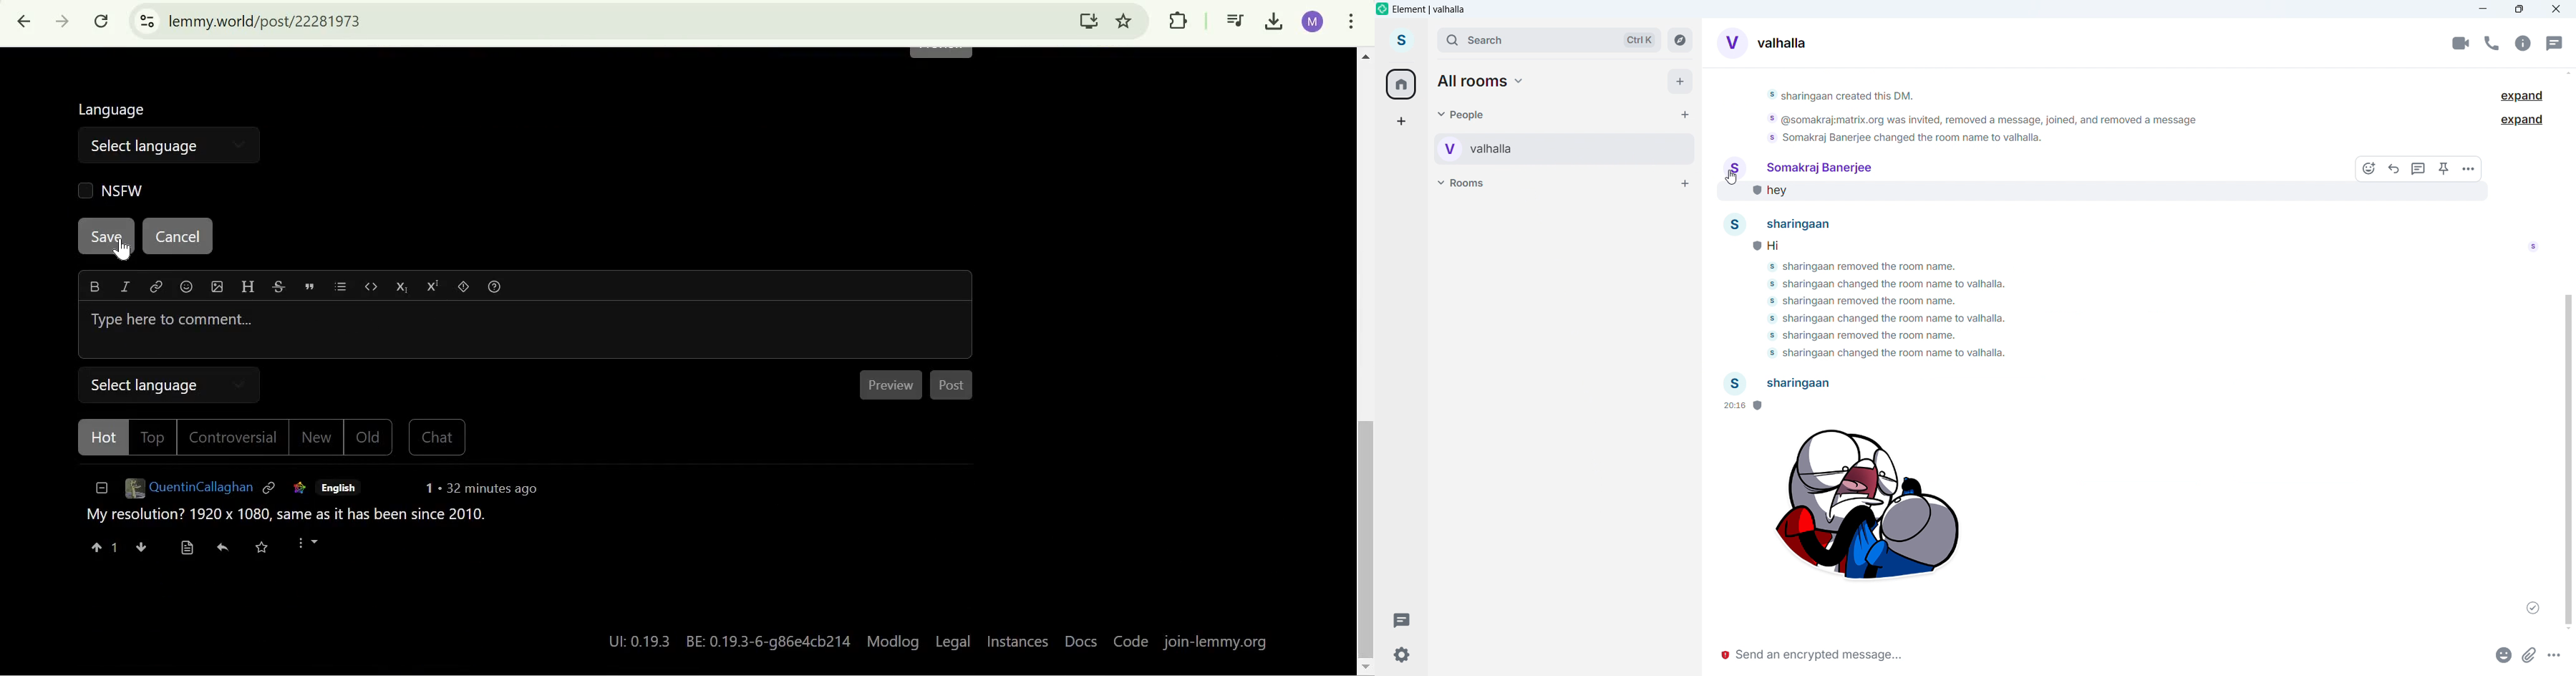 This screenshot has height=700, width=2576. What do you see at coordinates (2533, 250) in the screenshot?
I see `read by somakraj` at bounding box center [2533, 250].